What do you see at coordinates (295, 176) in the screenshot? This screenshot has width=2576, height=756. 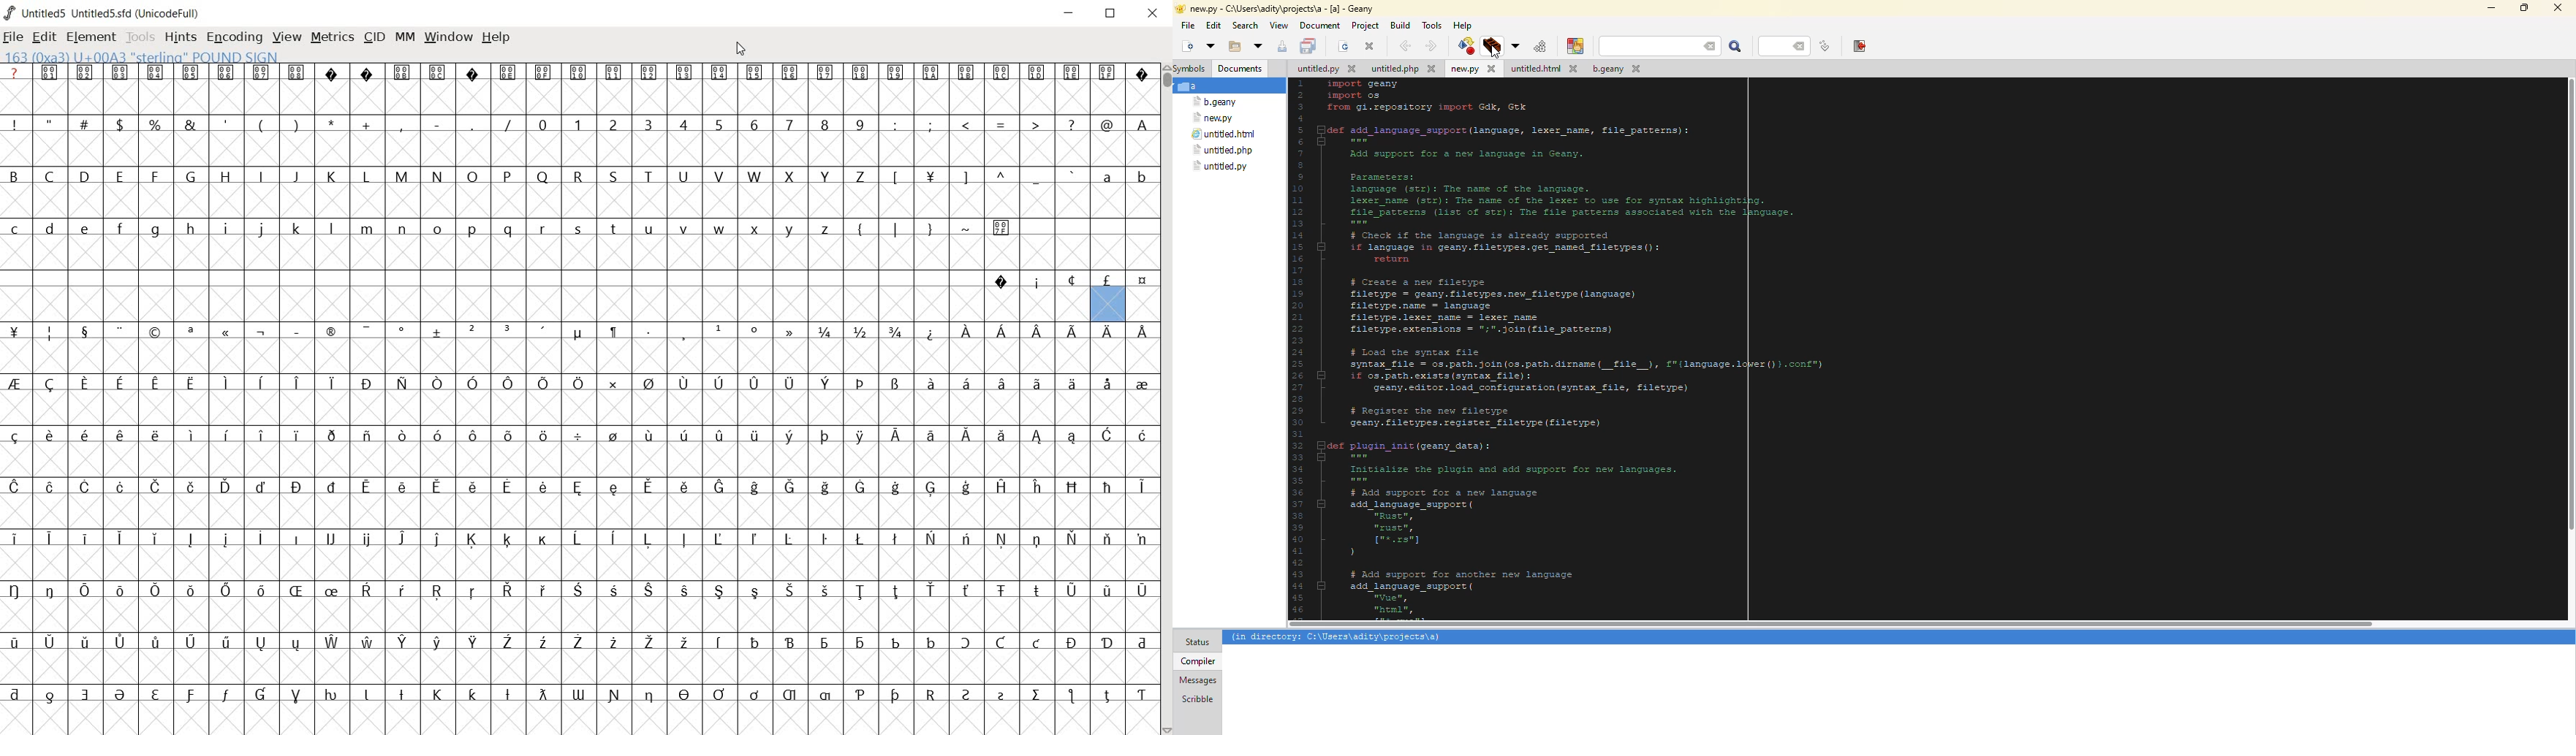 I see `J` at bounding box center [295, 176].